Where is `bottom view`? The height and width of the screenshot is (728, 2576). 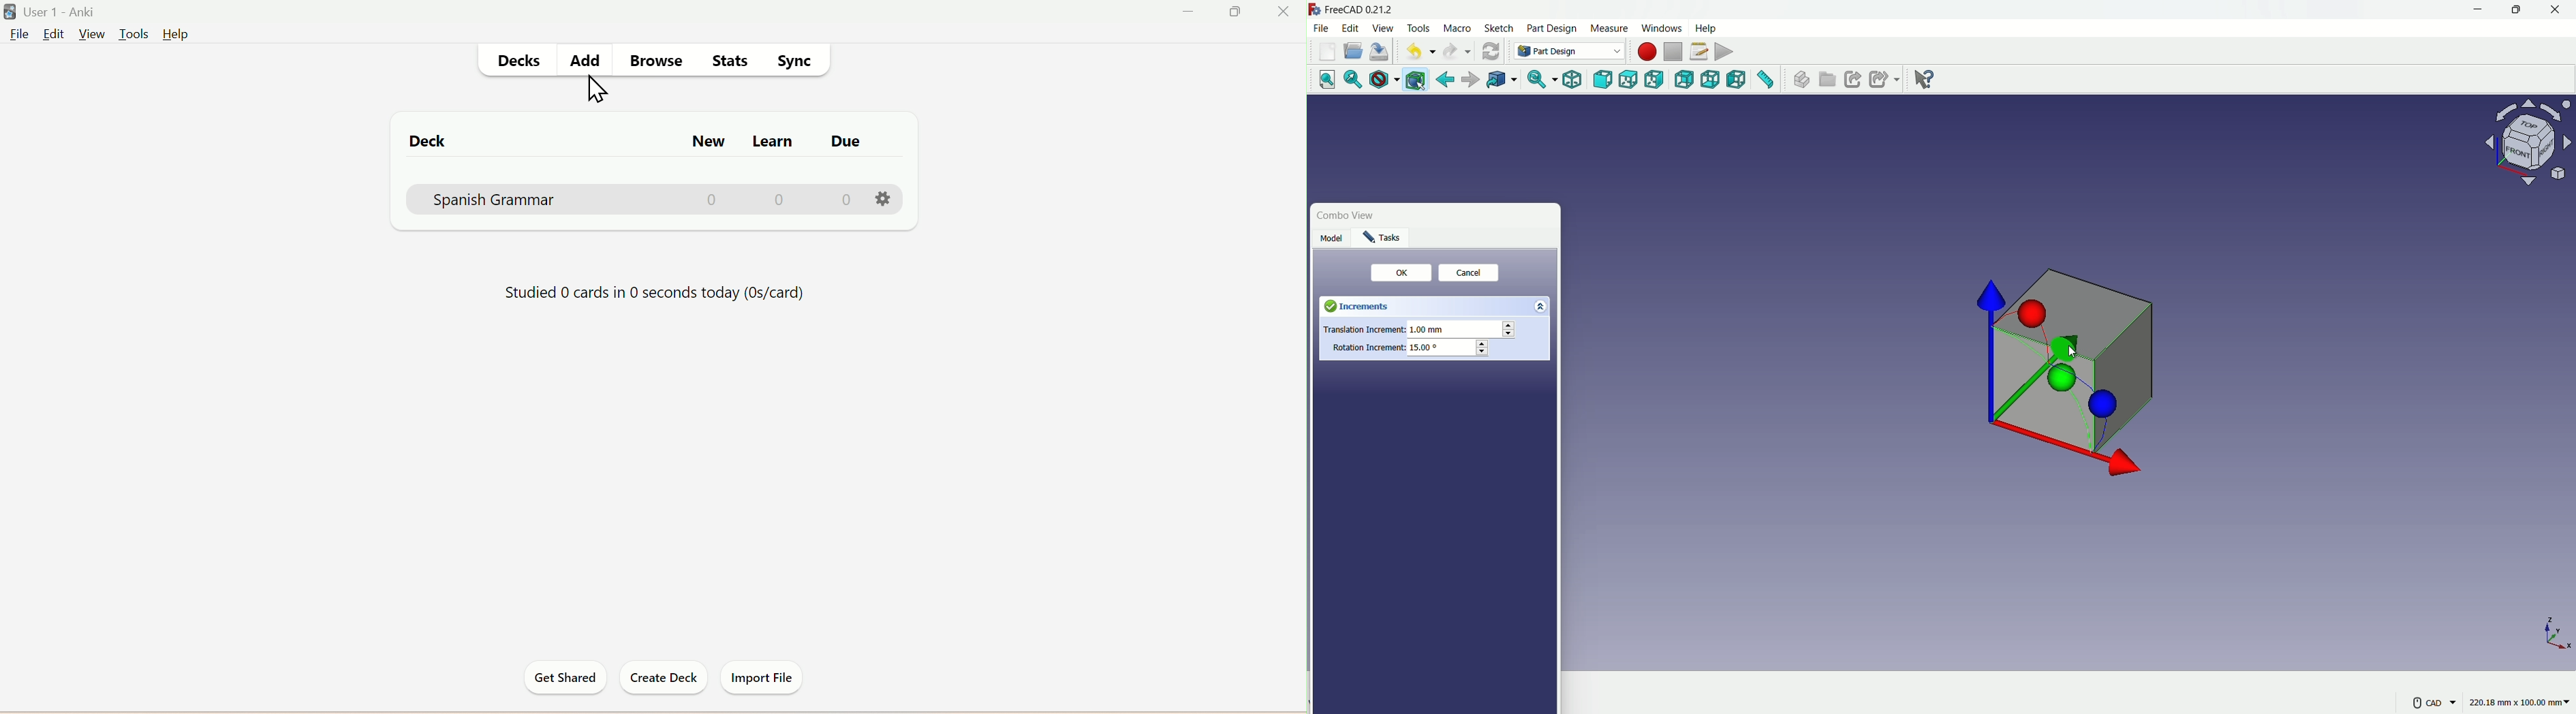 bottom view is located at coordinates (1712, 80).